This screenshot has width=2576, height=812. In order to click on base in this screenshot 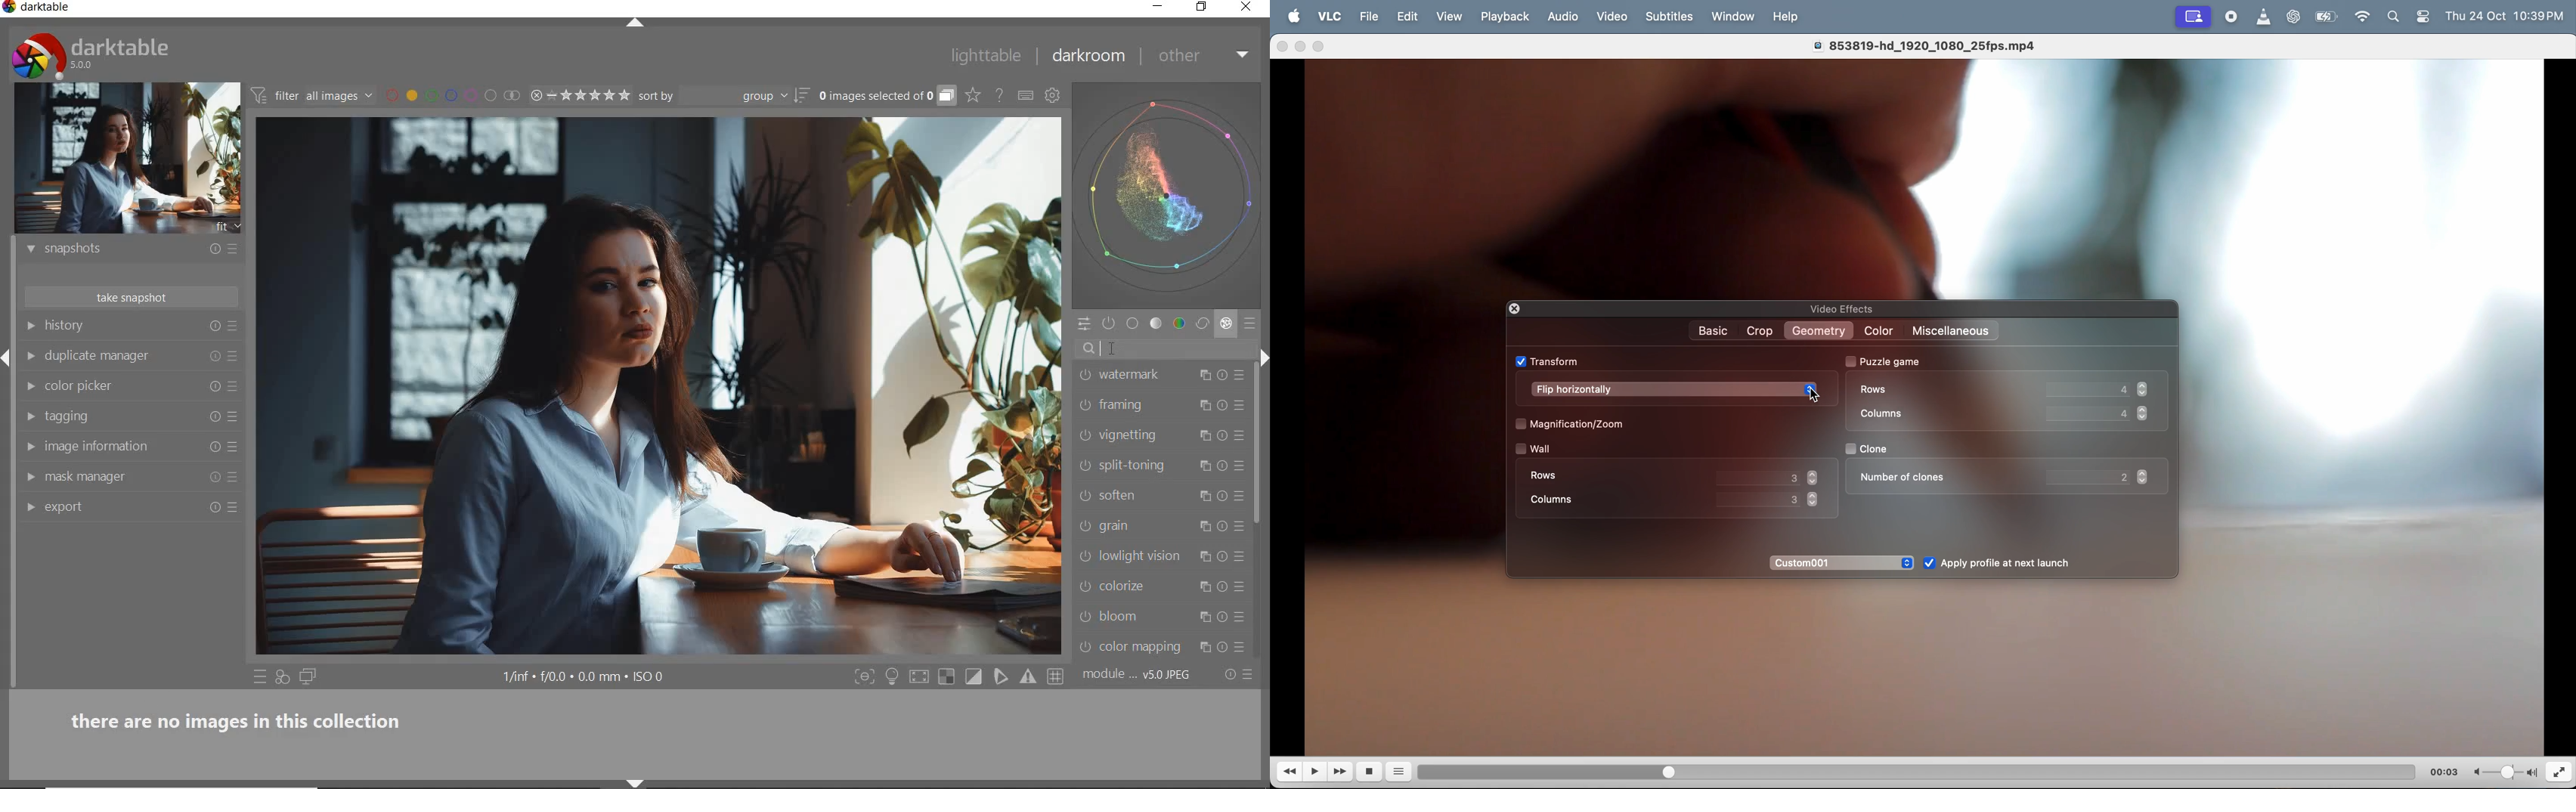, I will do `click(1133, 325)`.